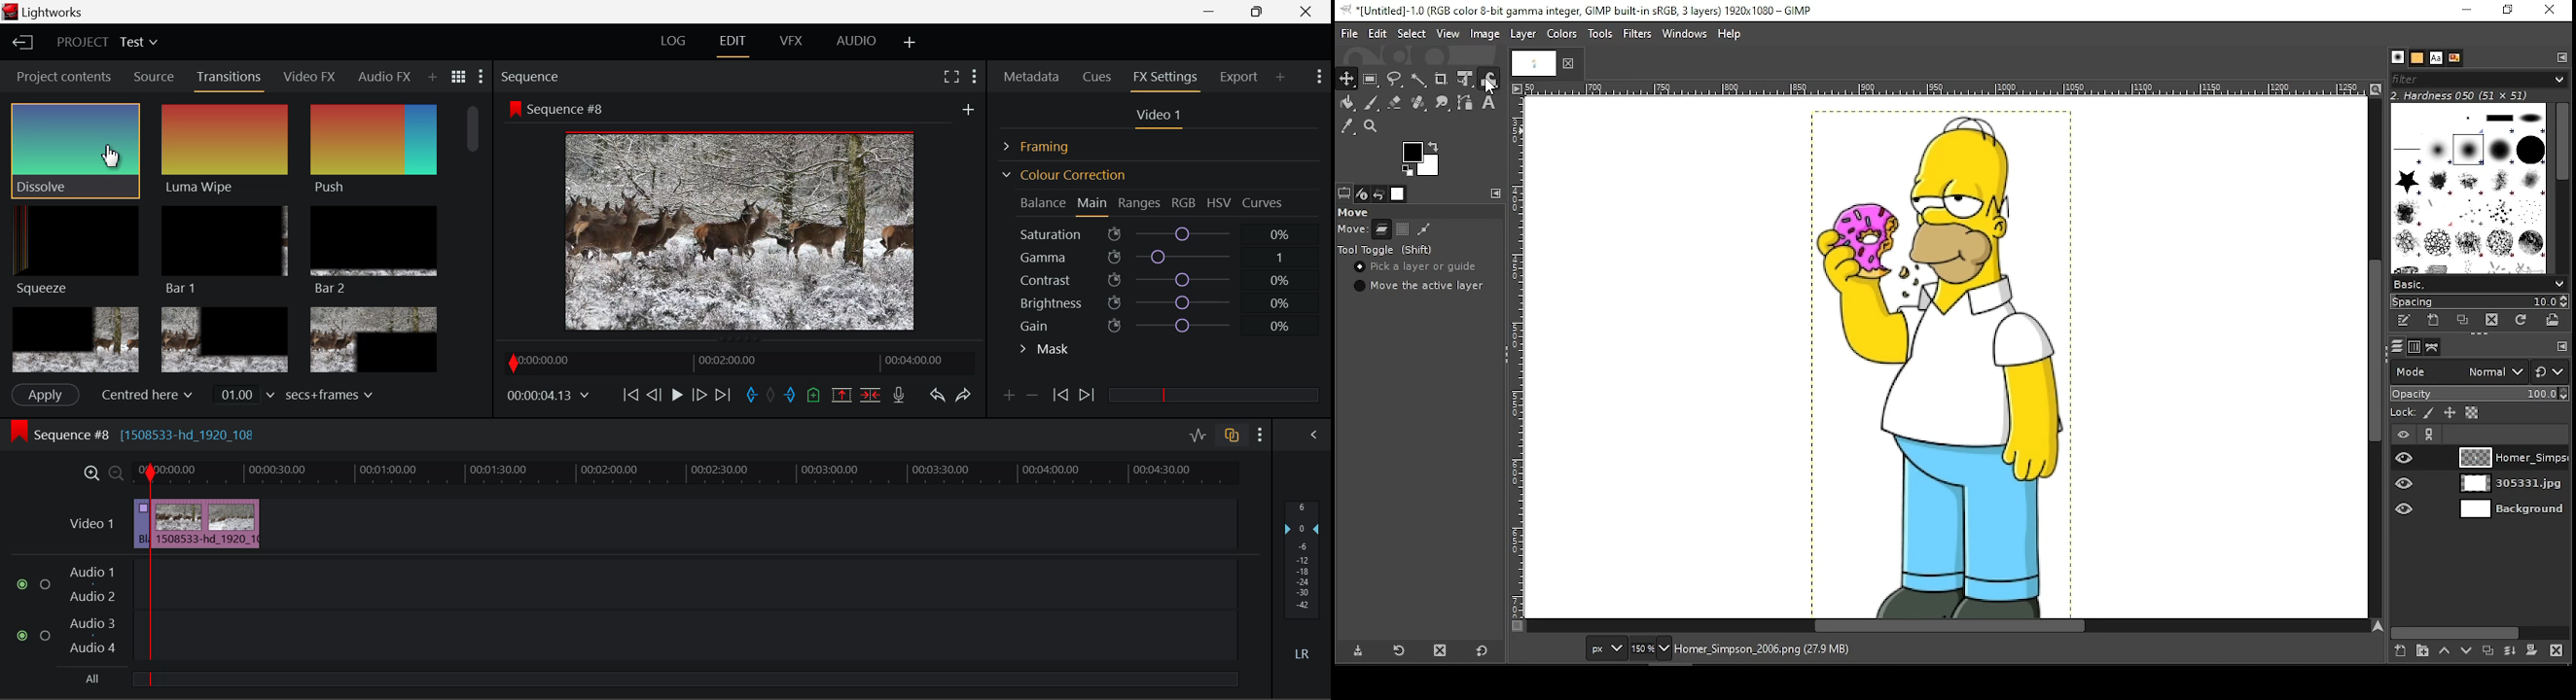  What do you see at coordinates (911, 43) in the screenshot?
I see `Add Layout` at bounding box center [911, 43].